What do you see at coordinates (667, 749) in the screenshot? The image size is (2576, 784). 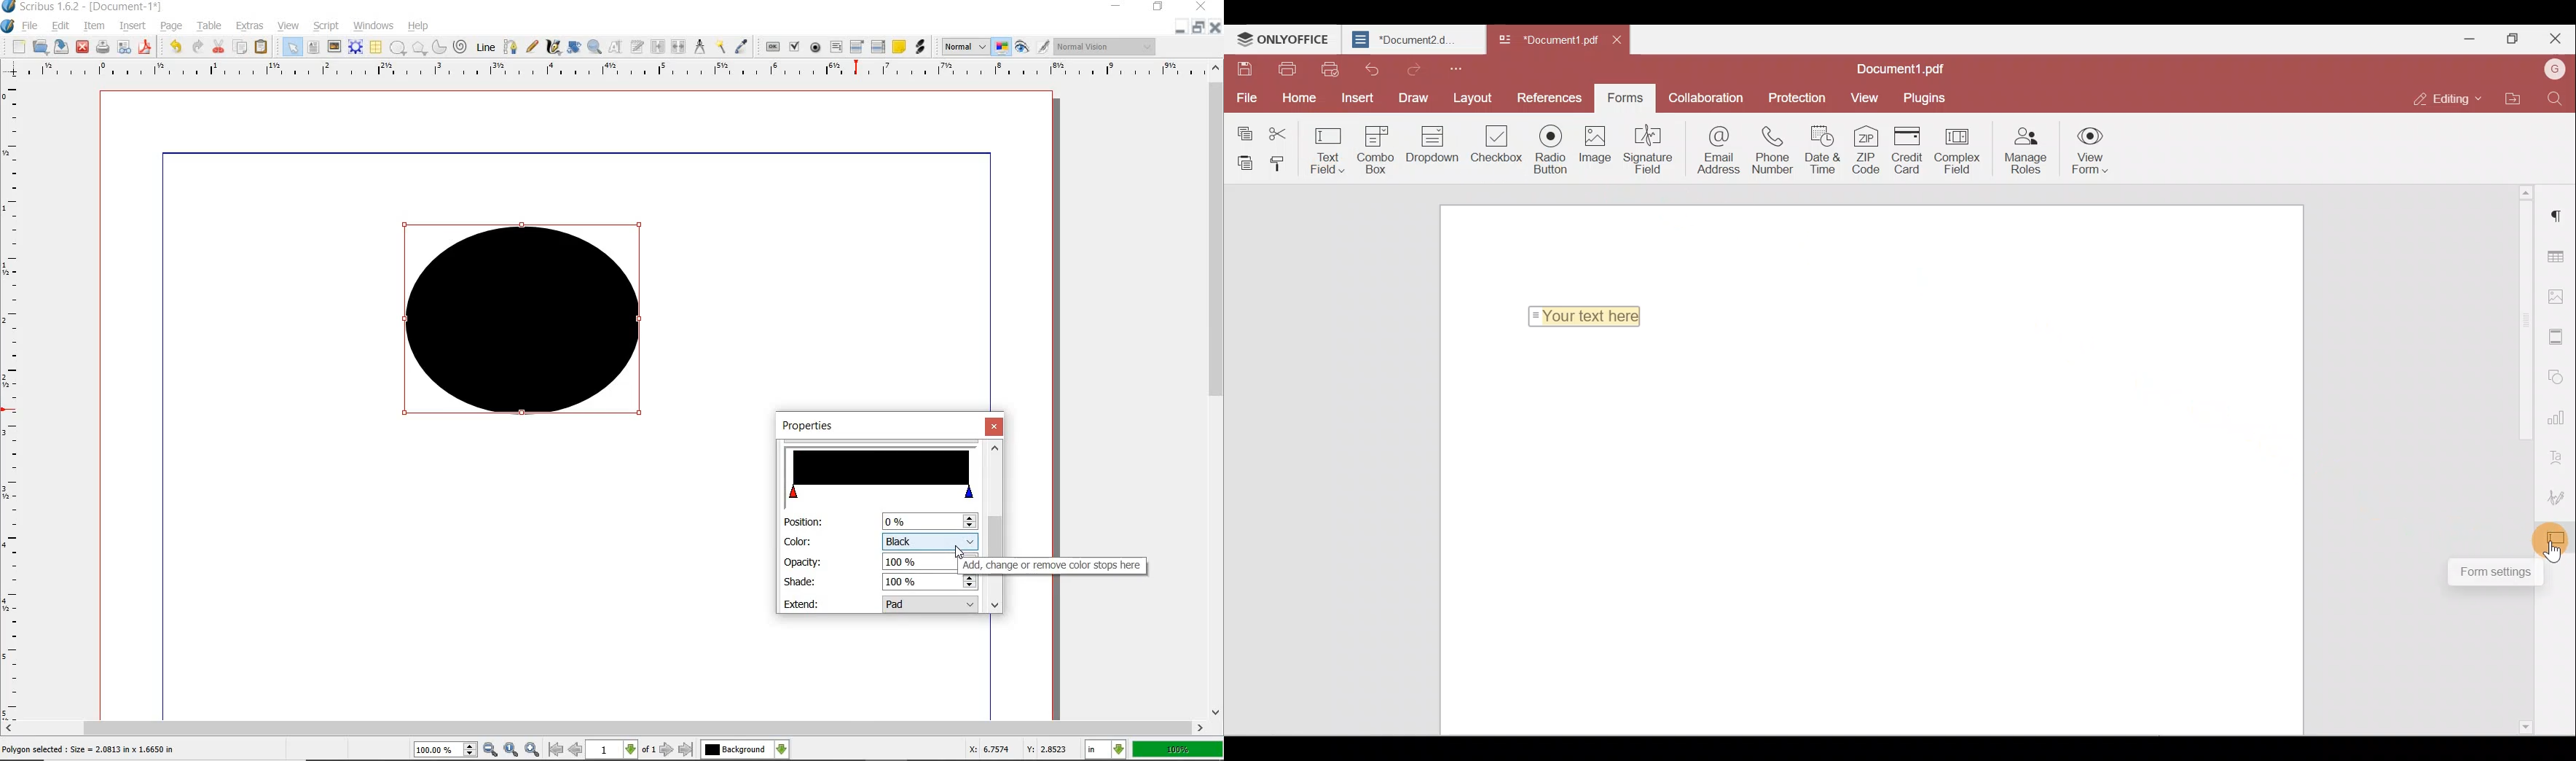 I see `next` at bounding box center [667, 749].